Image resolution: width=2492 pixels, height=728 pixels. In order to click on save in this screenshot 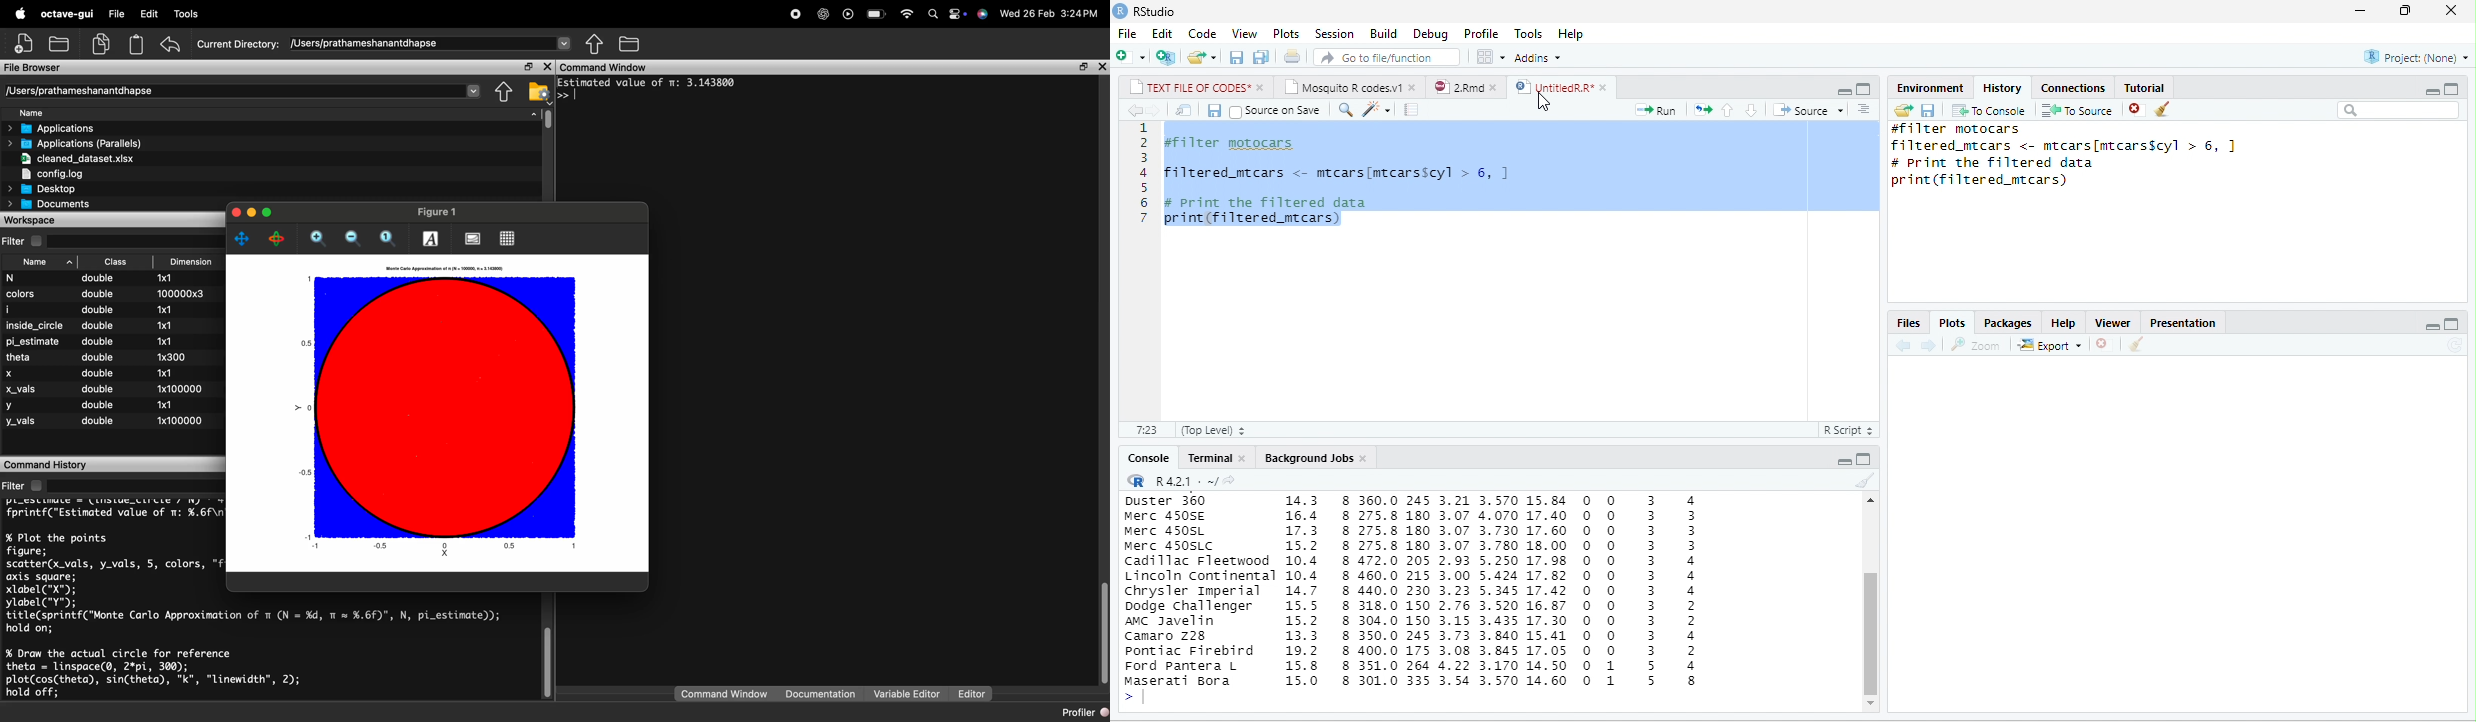, I will do `click(1236, 58)`.